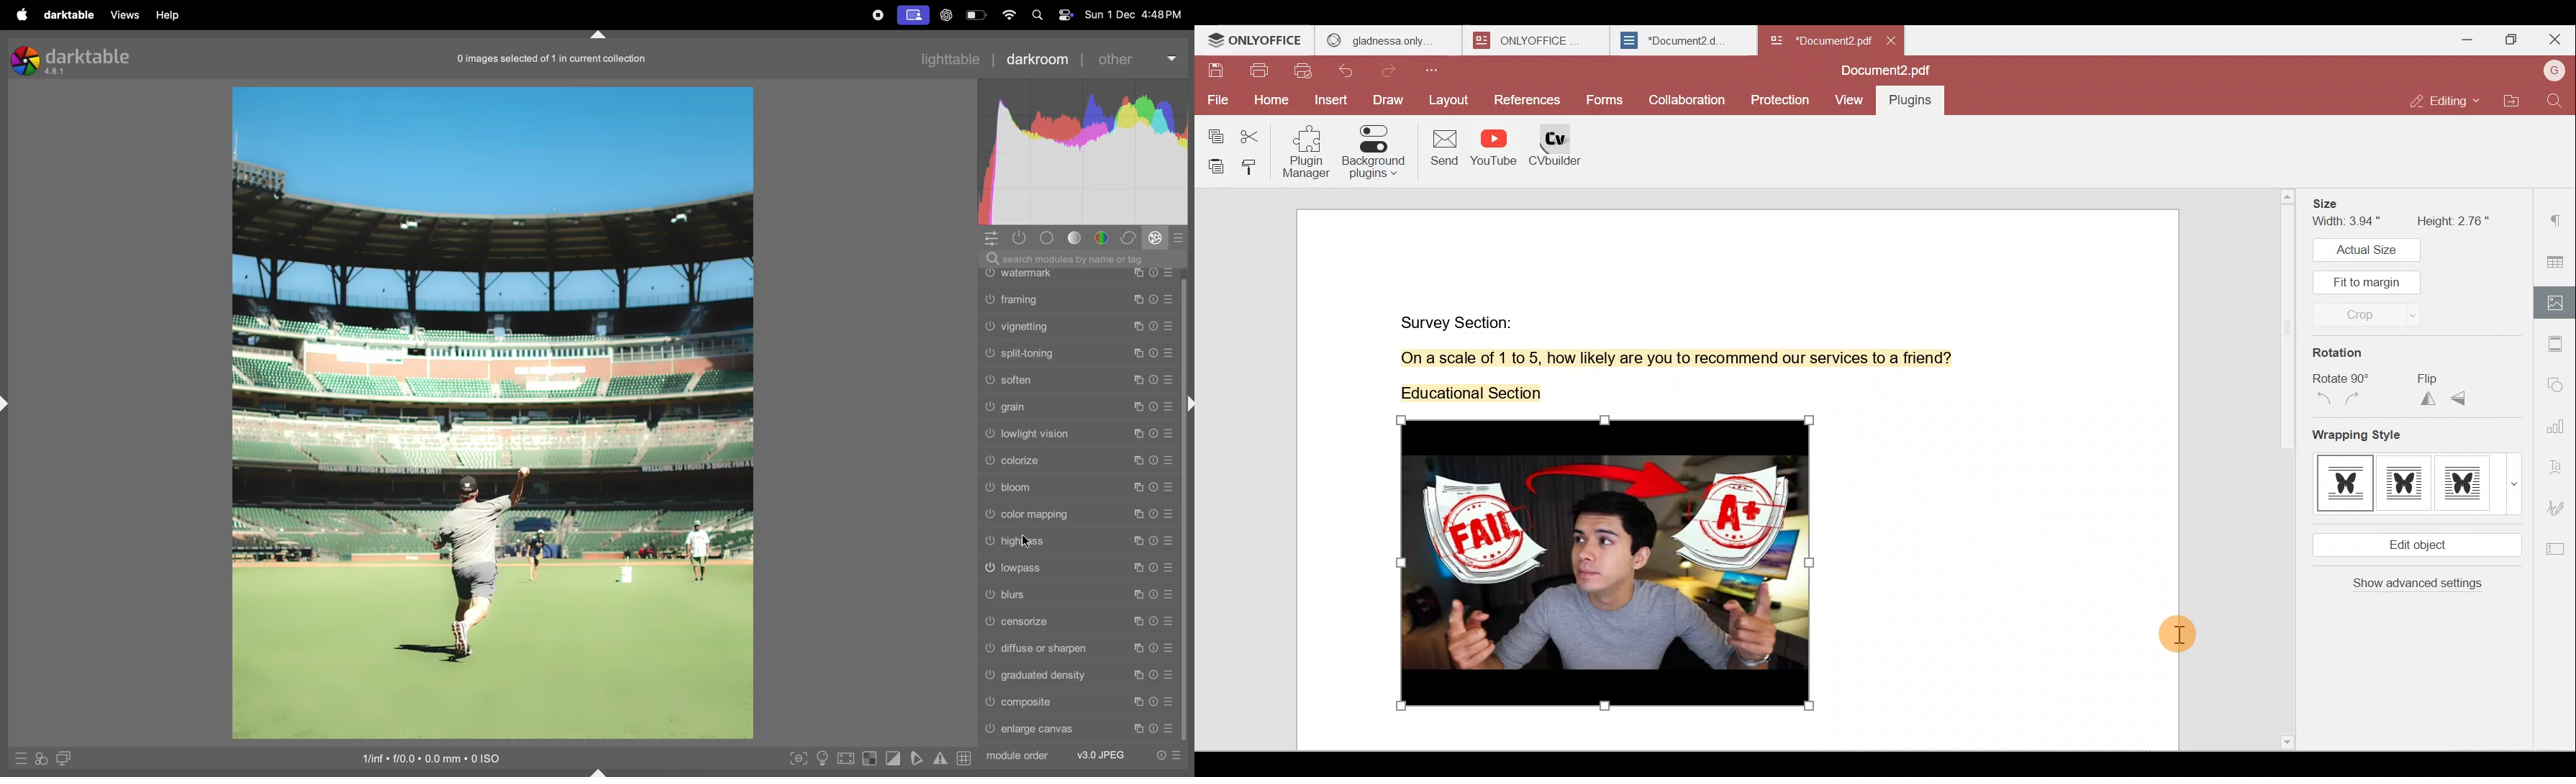 This screenshot has width=2576, height=784. What do you see at coordinates (63, 757) in the screenshot?
I see `display second darkroom image` at bounding box center [63, 757].